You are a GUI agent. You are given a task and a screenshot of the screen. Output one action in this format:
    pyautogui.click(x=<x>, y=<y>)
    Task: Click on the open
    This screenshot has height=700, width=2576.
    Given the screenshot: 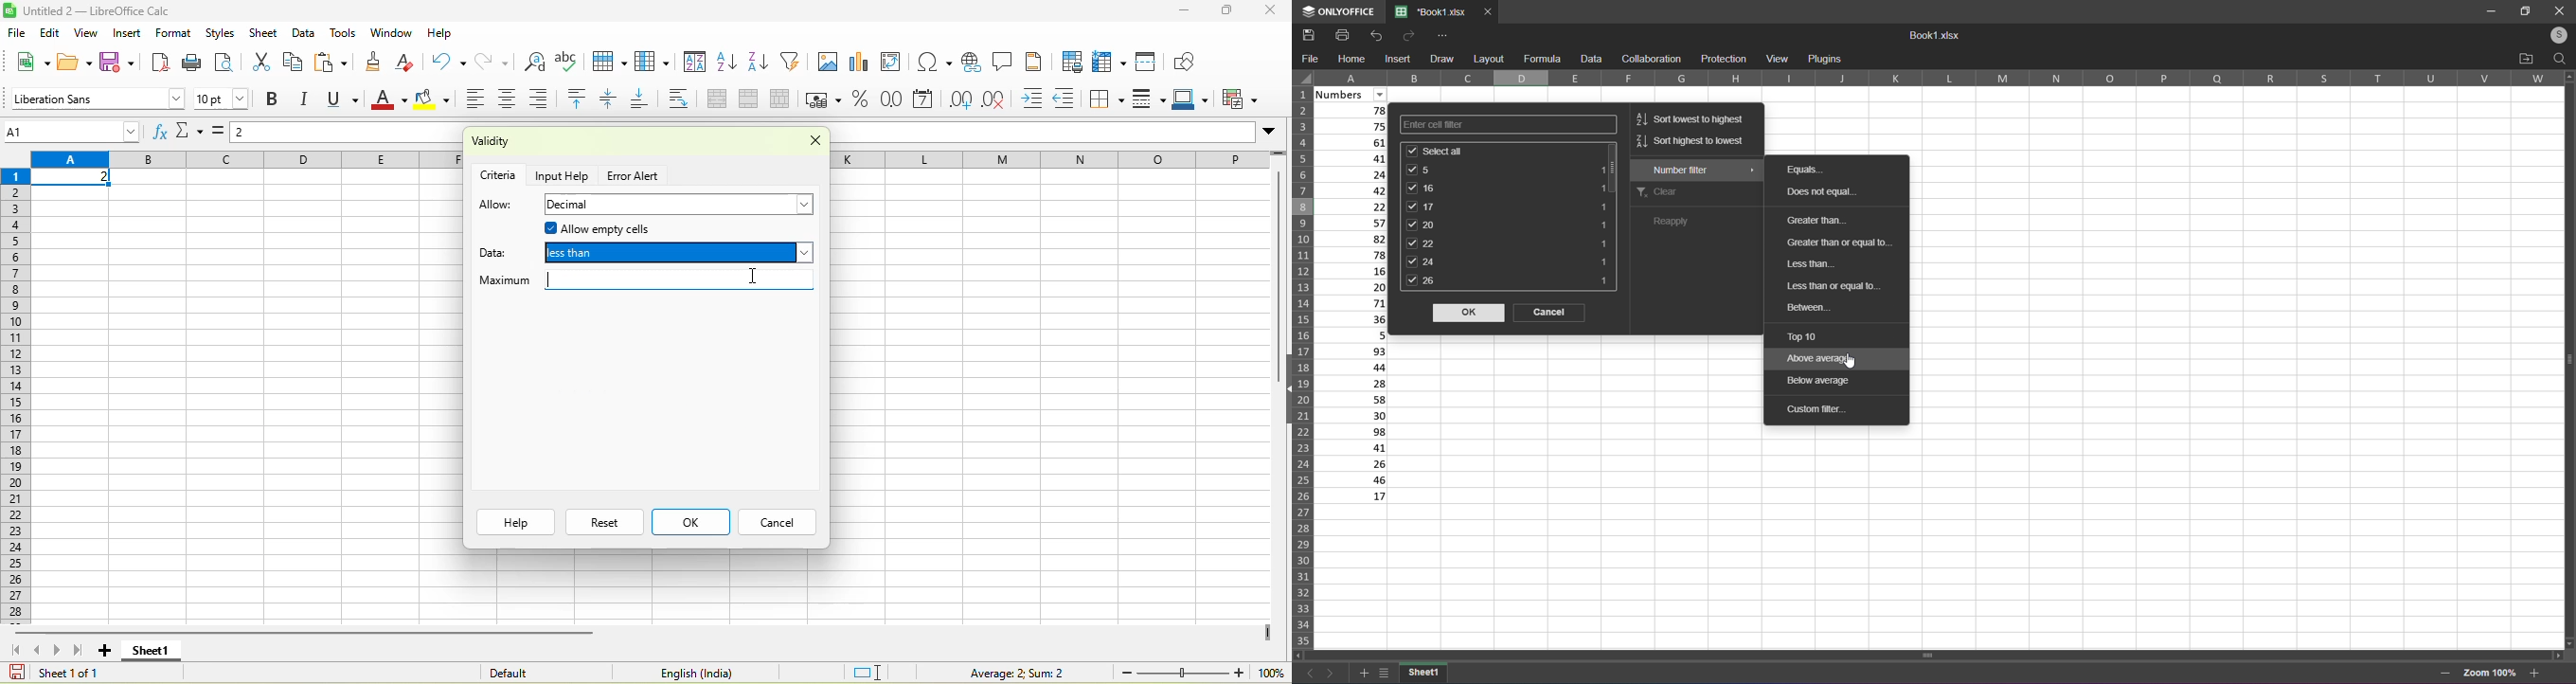 What is the action you would take?
    pyautogui.click(x=2527, y=58)
    